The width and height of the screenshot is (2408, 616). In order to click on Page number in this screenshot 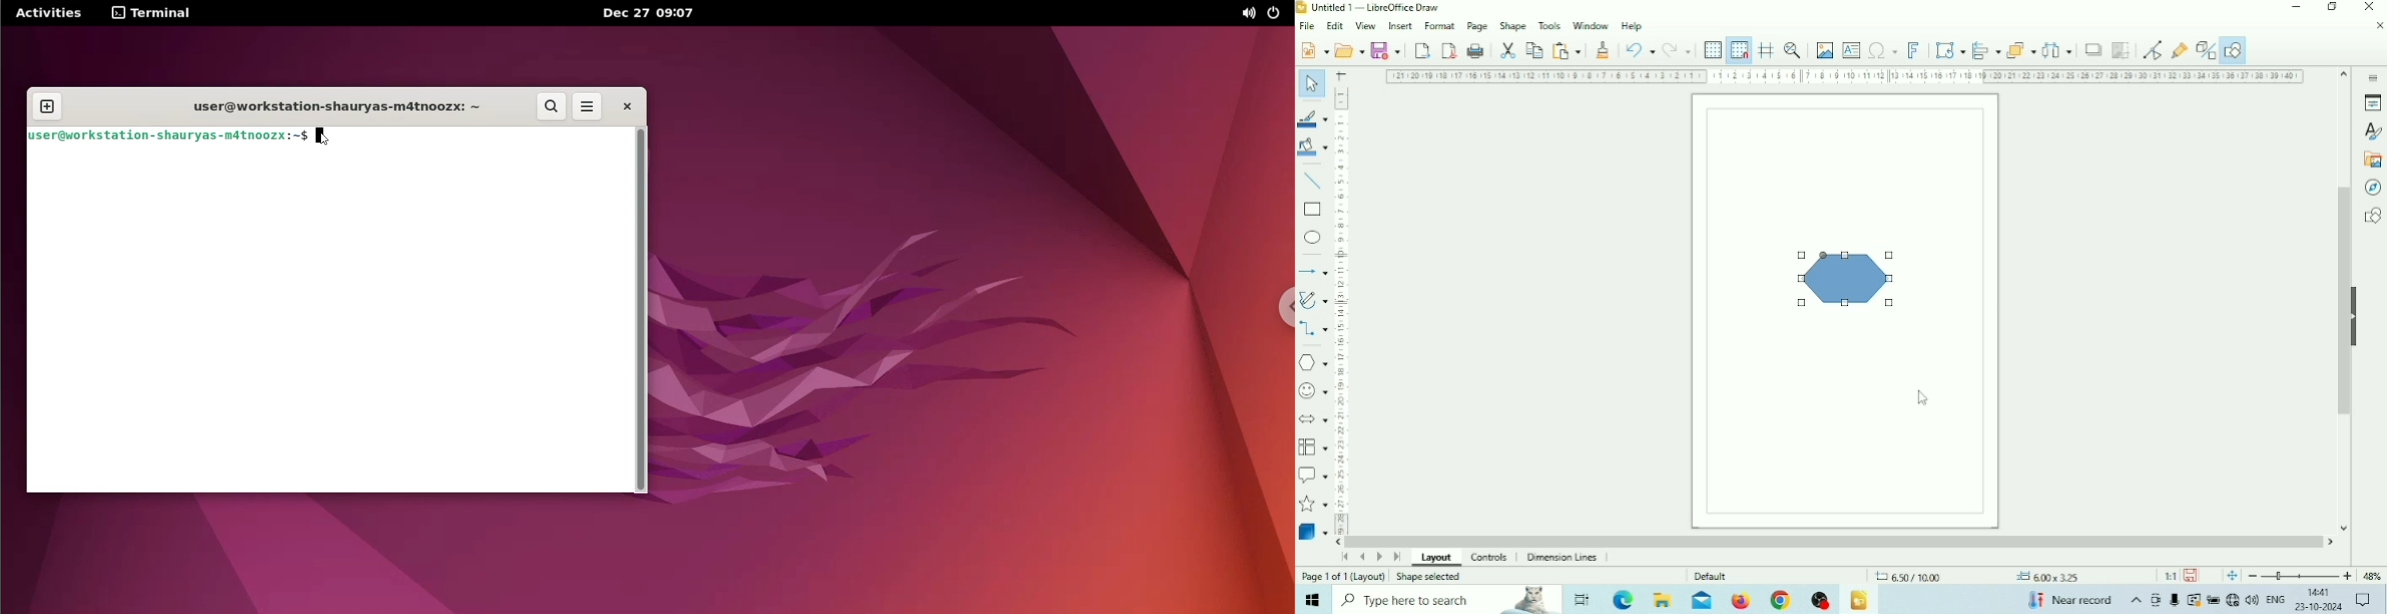, I will do `click(1343, 577)`.